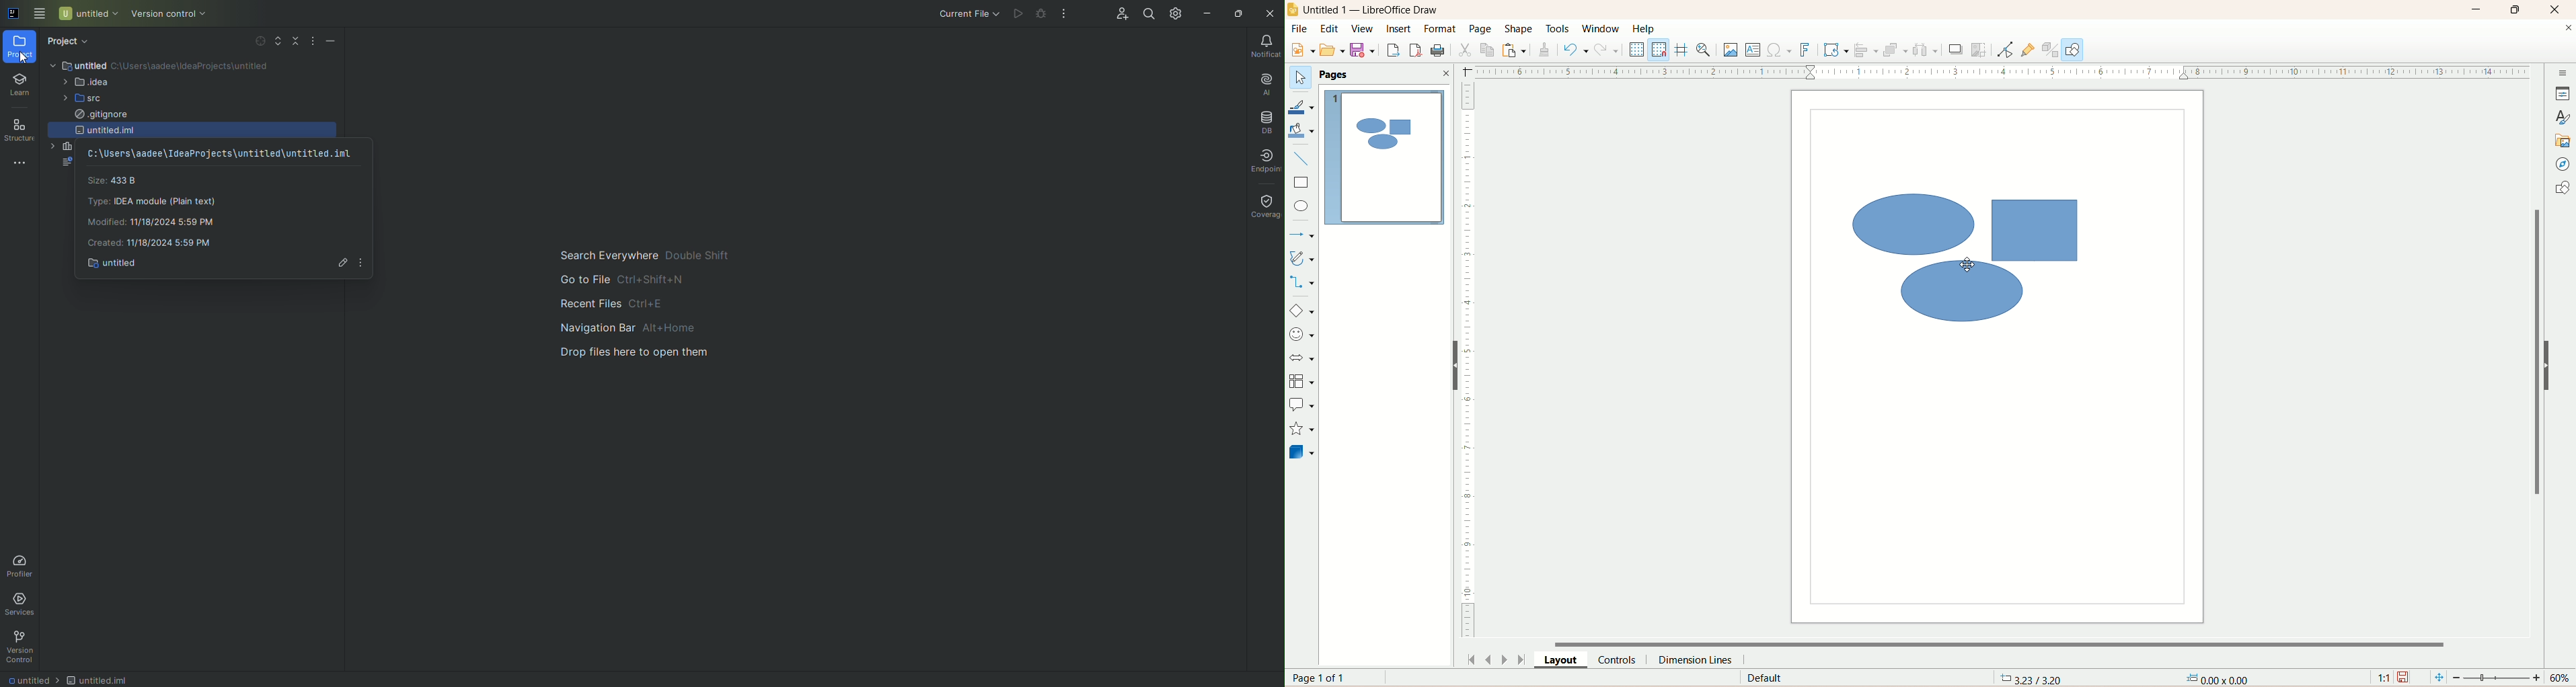  Describe the element at coordinates (1439, 50) in the screenshot. I see `print` at that location.